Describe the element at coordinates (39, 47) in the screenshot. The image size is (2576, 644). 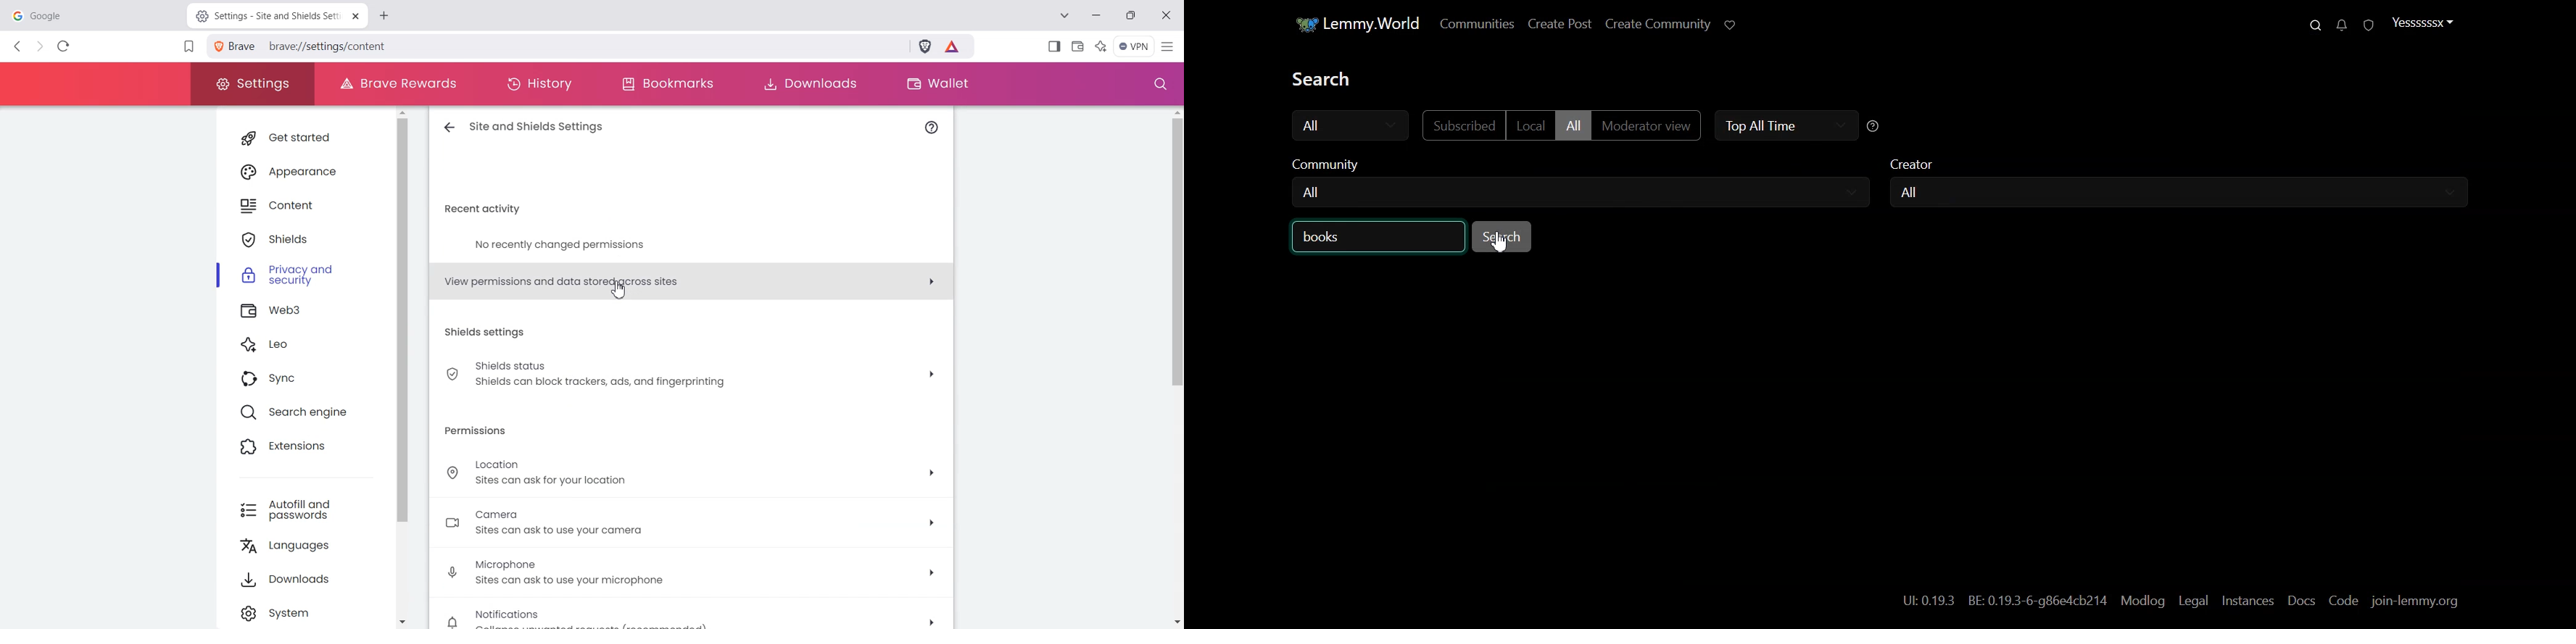
I see `Forward` at that location.